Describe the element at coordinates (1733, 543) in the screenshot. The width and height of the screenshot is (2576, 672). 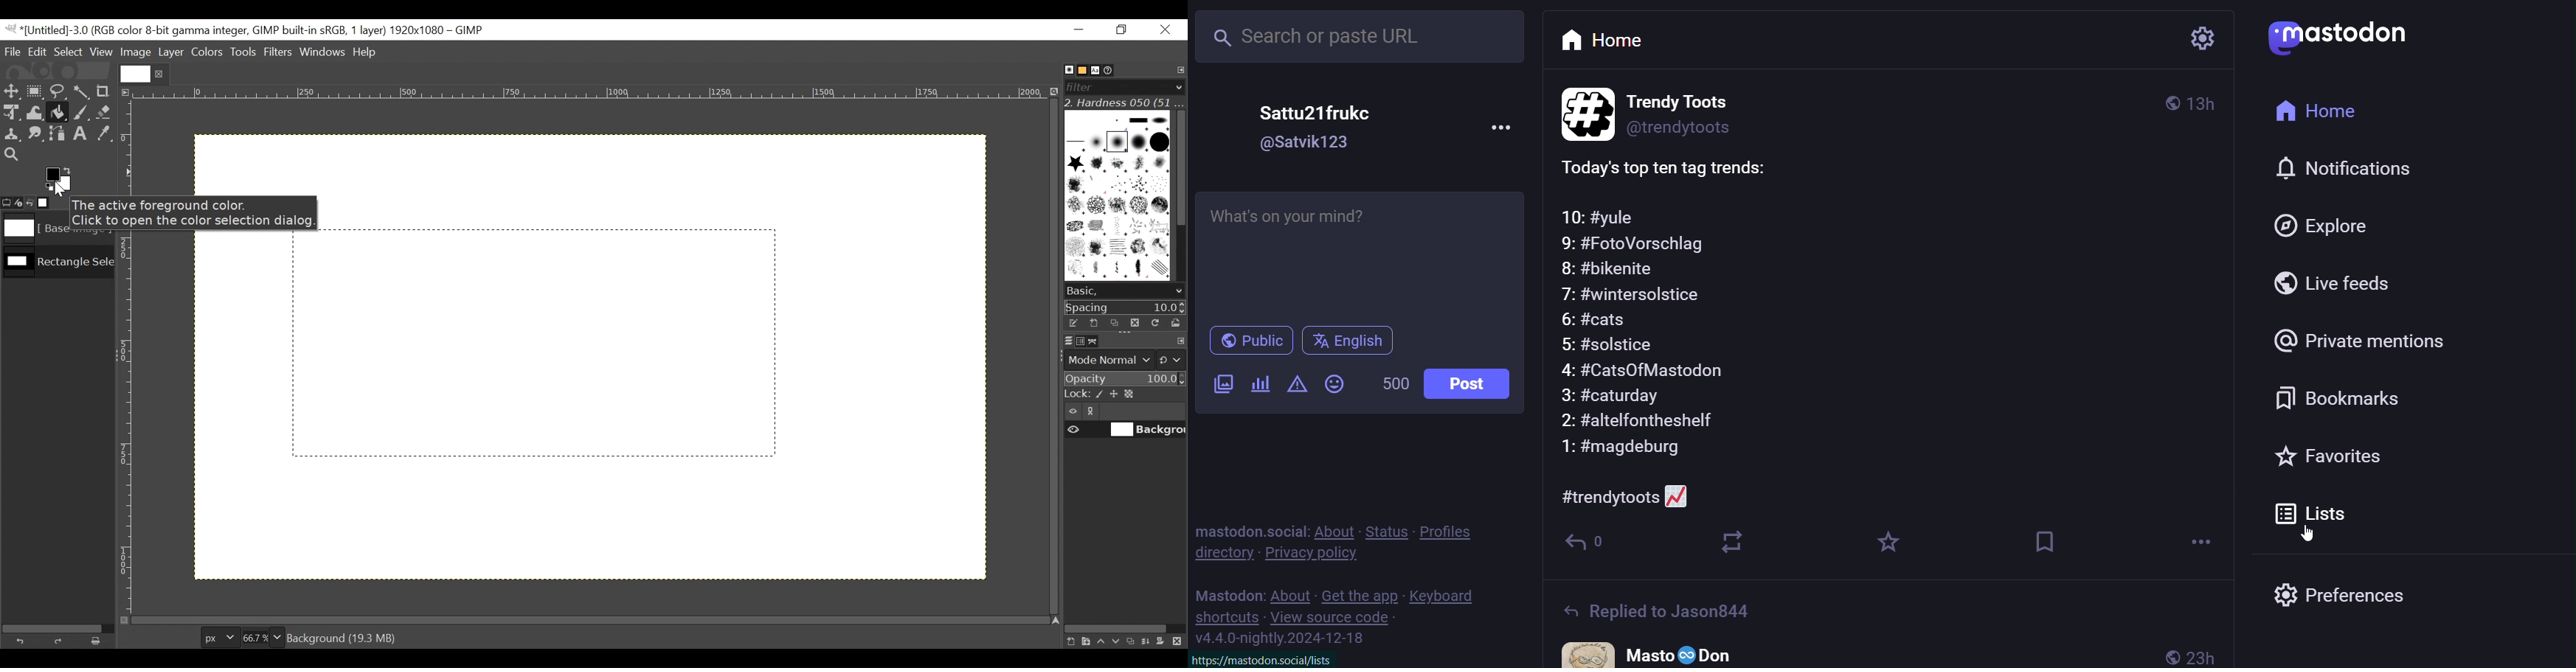
I see `boost` at that location.